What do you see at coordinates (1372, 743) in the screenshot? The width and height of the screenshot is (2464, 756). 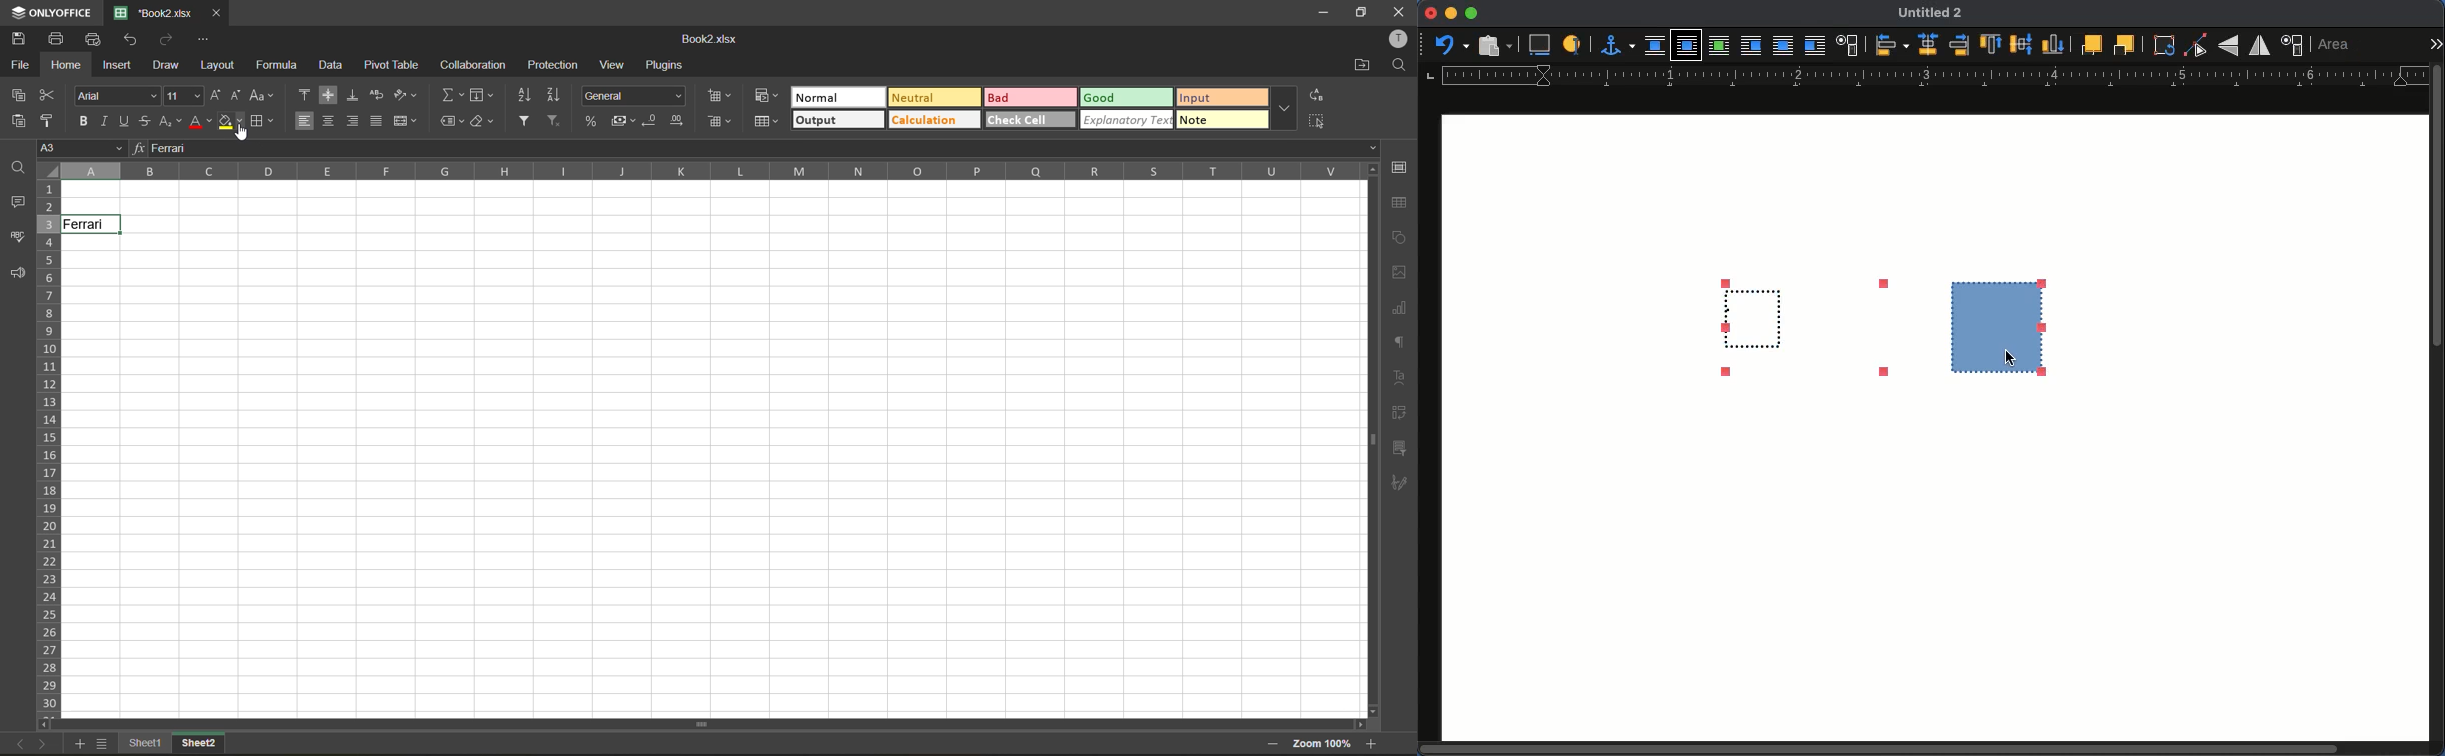 I see `zoom in` at bounding box center [1372, 743].